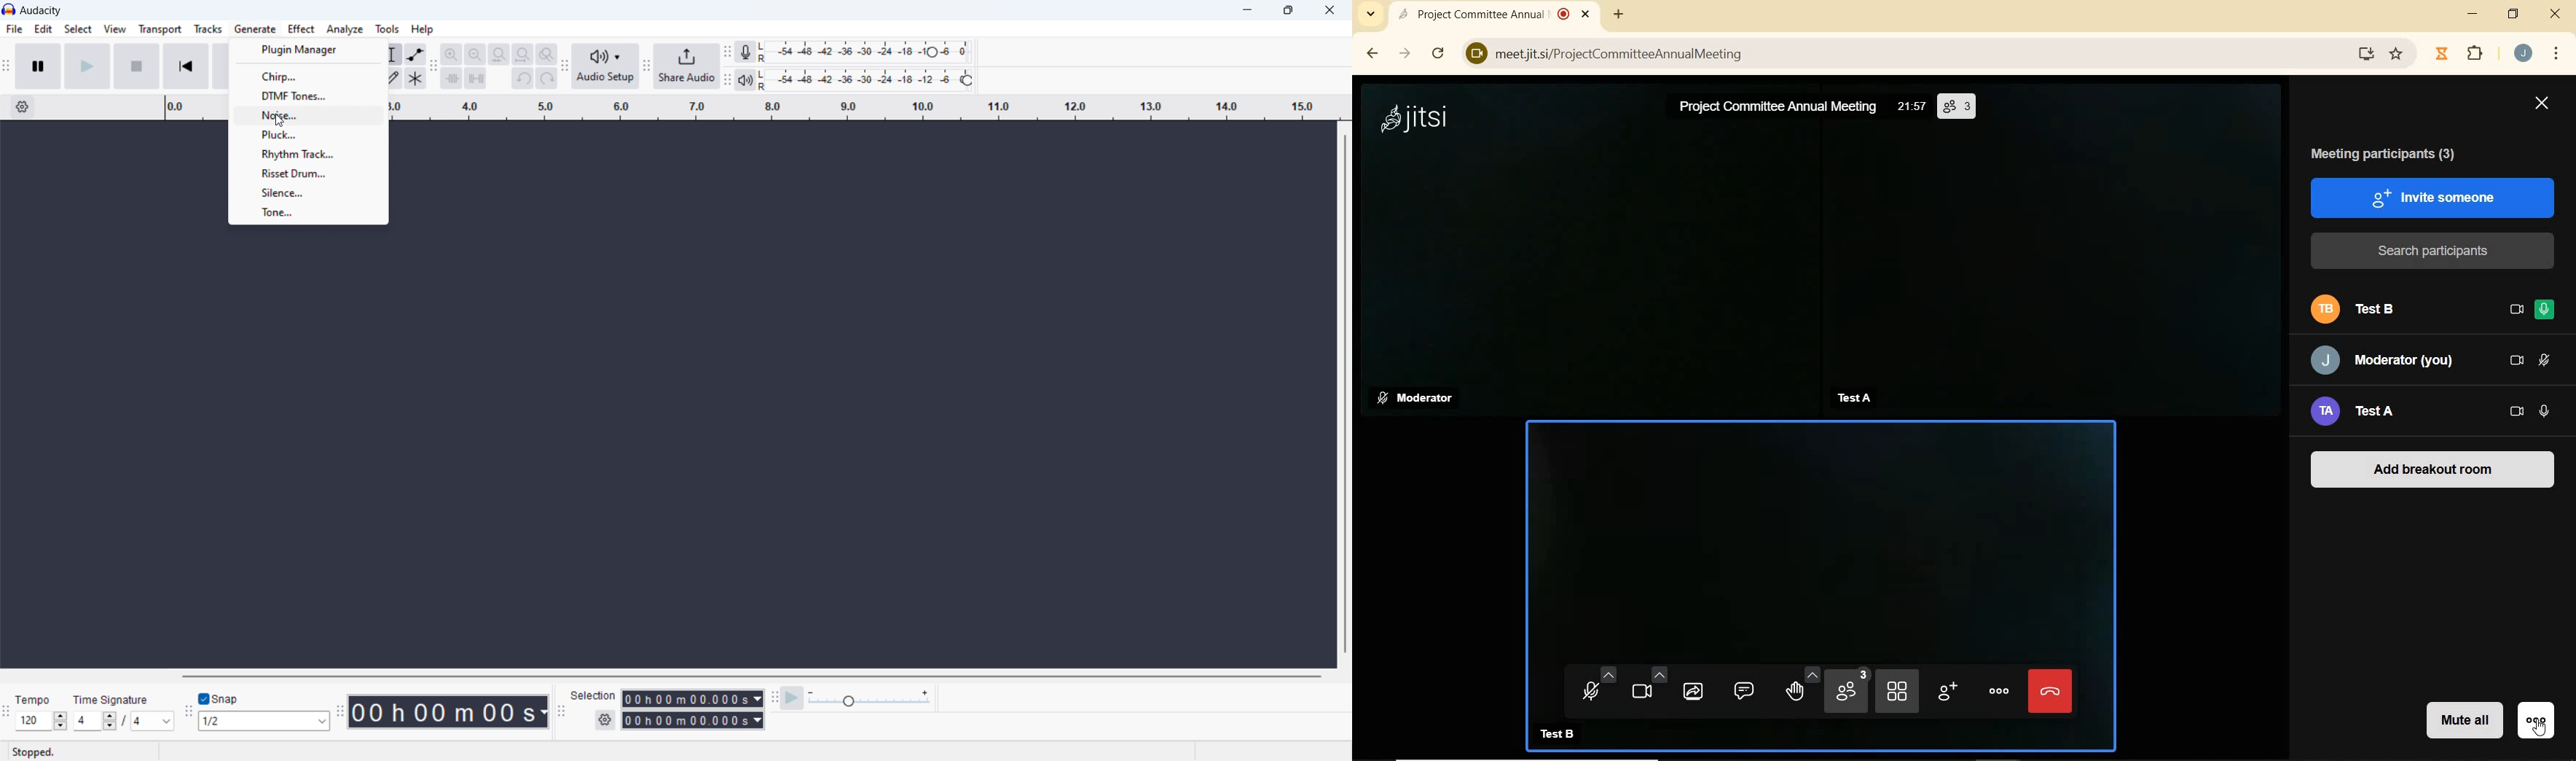 The image size is (2576, 784). I want to click on Test B, so click(2390, 310).